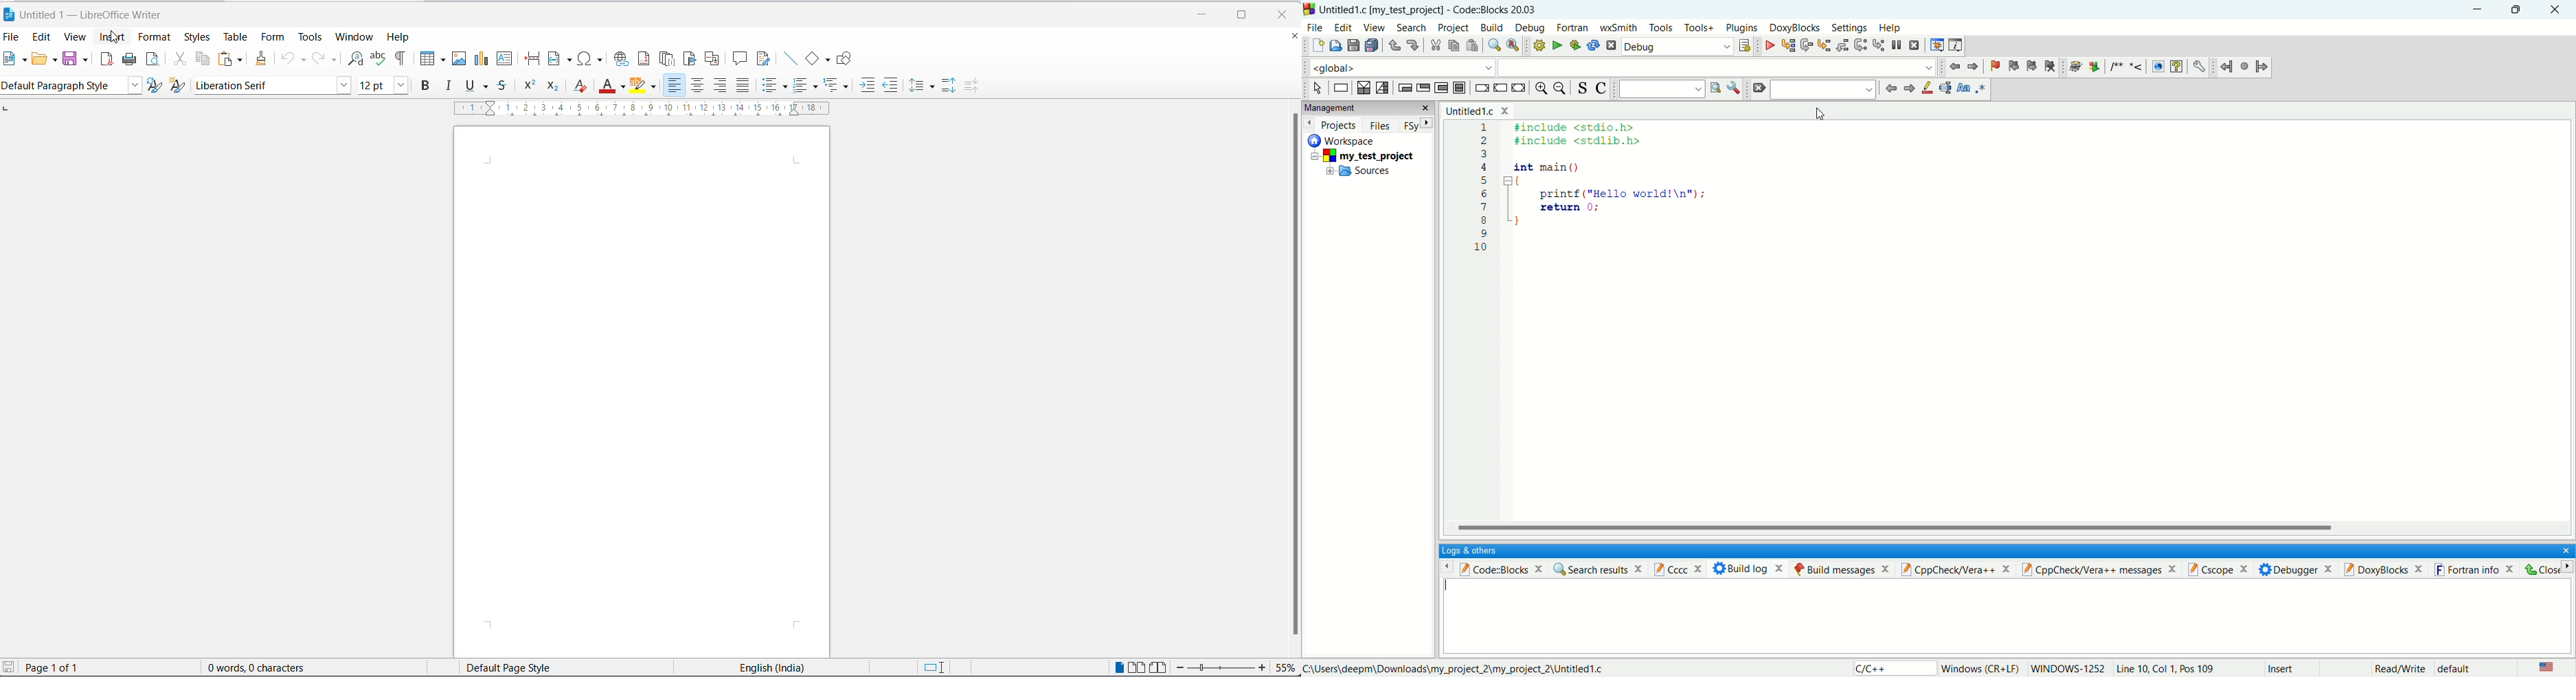 This screenshot has width=2576, height=700. What do you see at coordinates (1334, 46) in the screenshot?
I see `open` at bounding box center [1334, 46].